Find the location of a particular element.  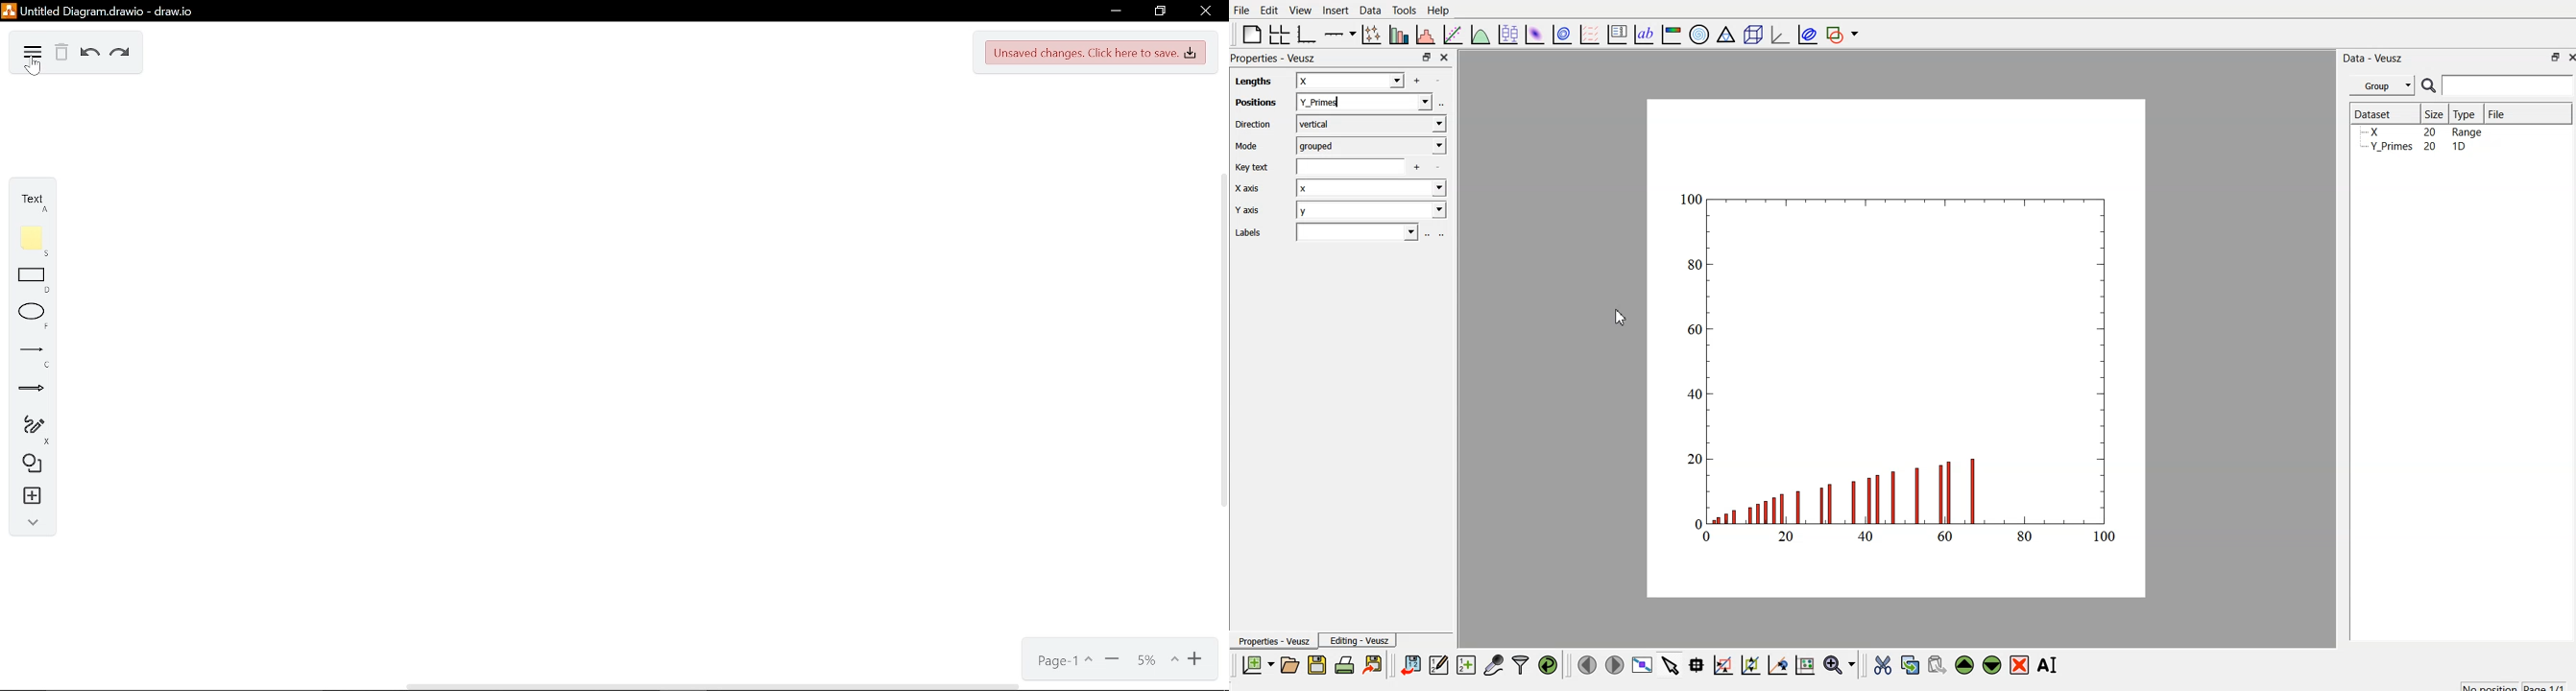

 zoom options is located at coordinates (1150, 656).